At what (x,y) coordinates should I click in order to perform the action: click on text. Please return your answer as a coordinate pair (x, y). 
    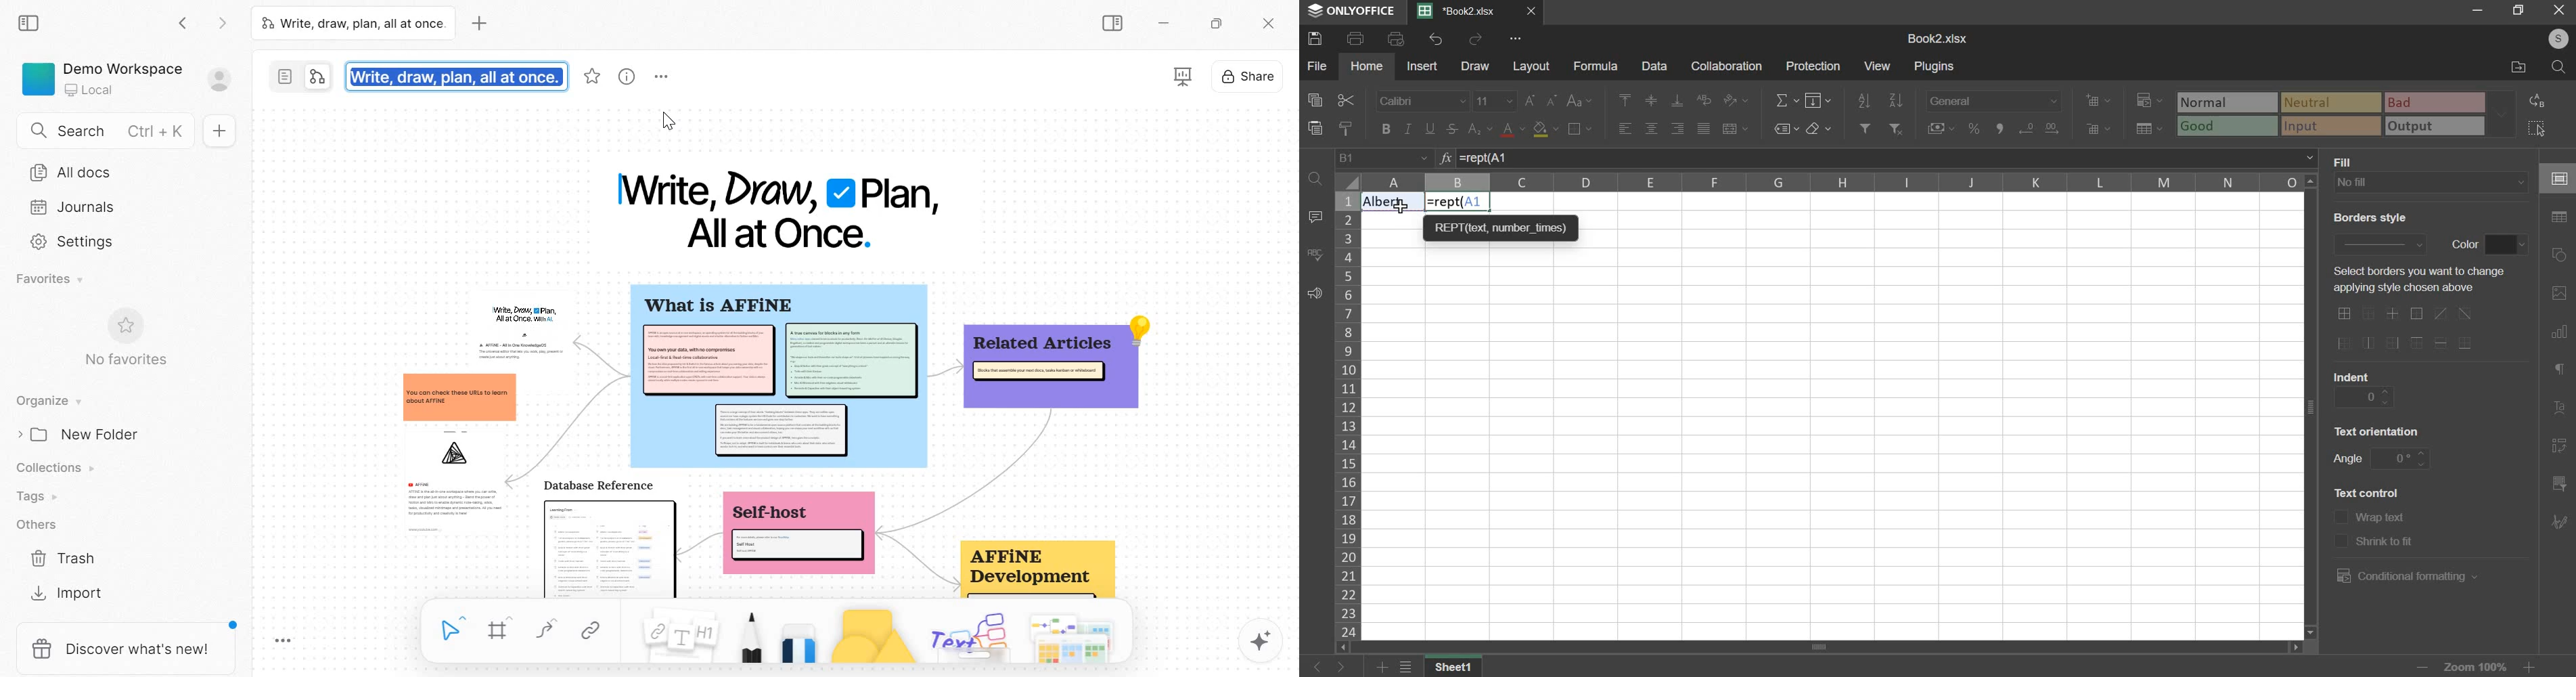
    Looking at the image, I should click on (2384, 518).